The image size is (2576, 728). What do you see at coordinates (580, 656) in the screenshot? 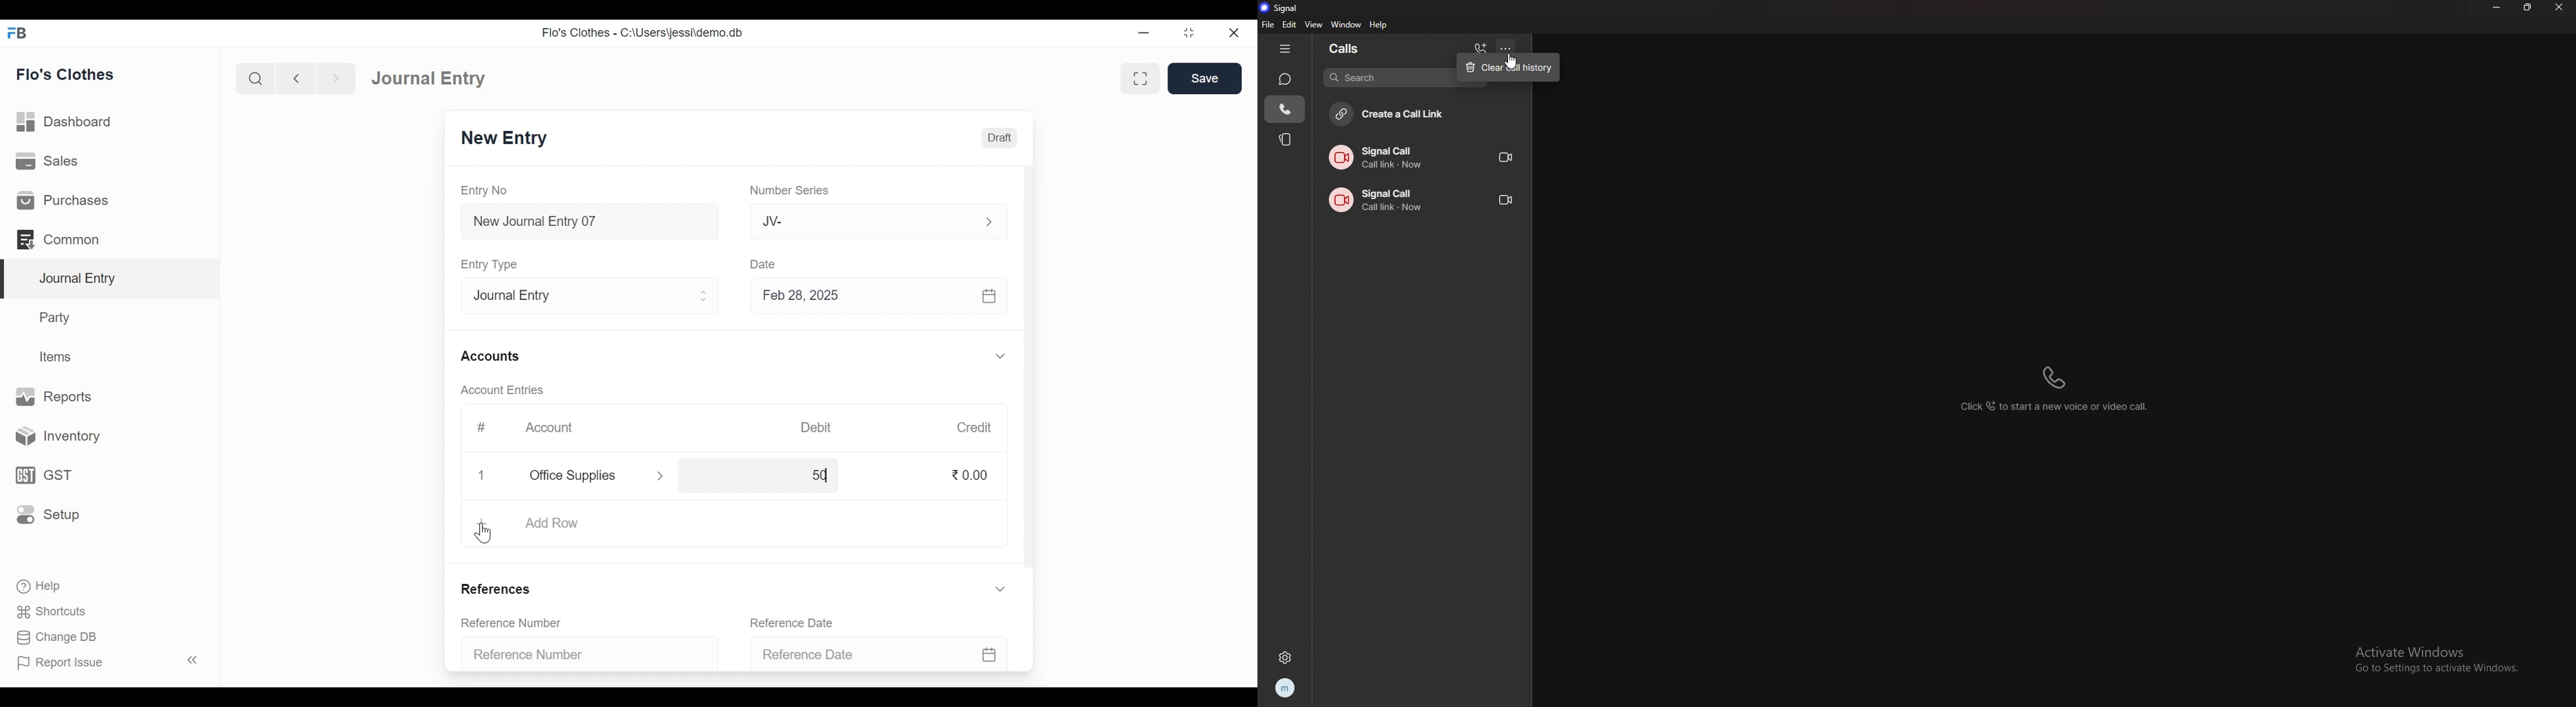
I see `Reference Number` at bounding box center [580, 656].